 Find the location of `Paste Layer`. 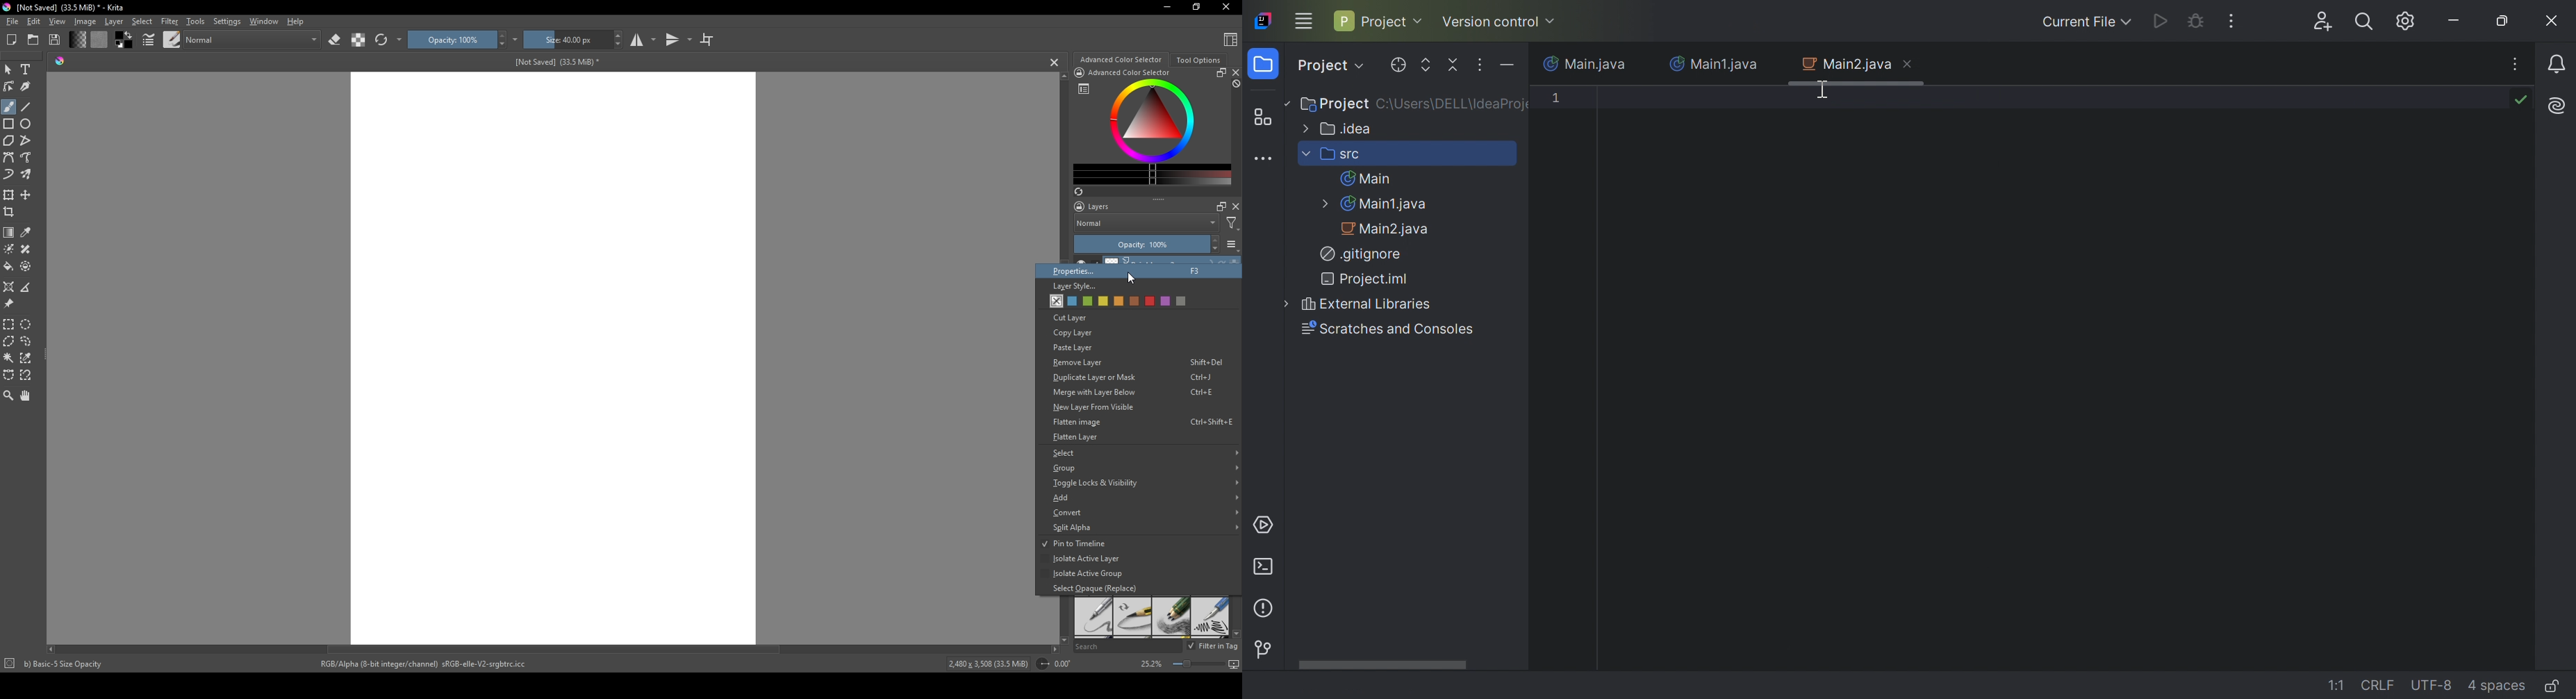

Paste Layer is located at coordinates (1087, 348).